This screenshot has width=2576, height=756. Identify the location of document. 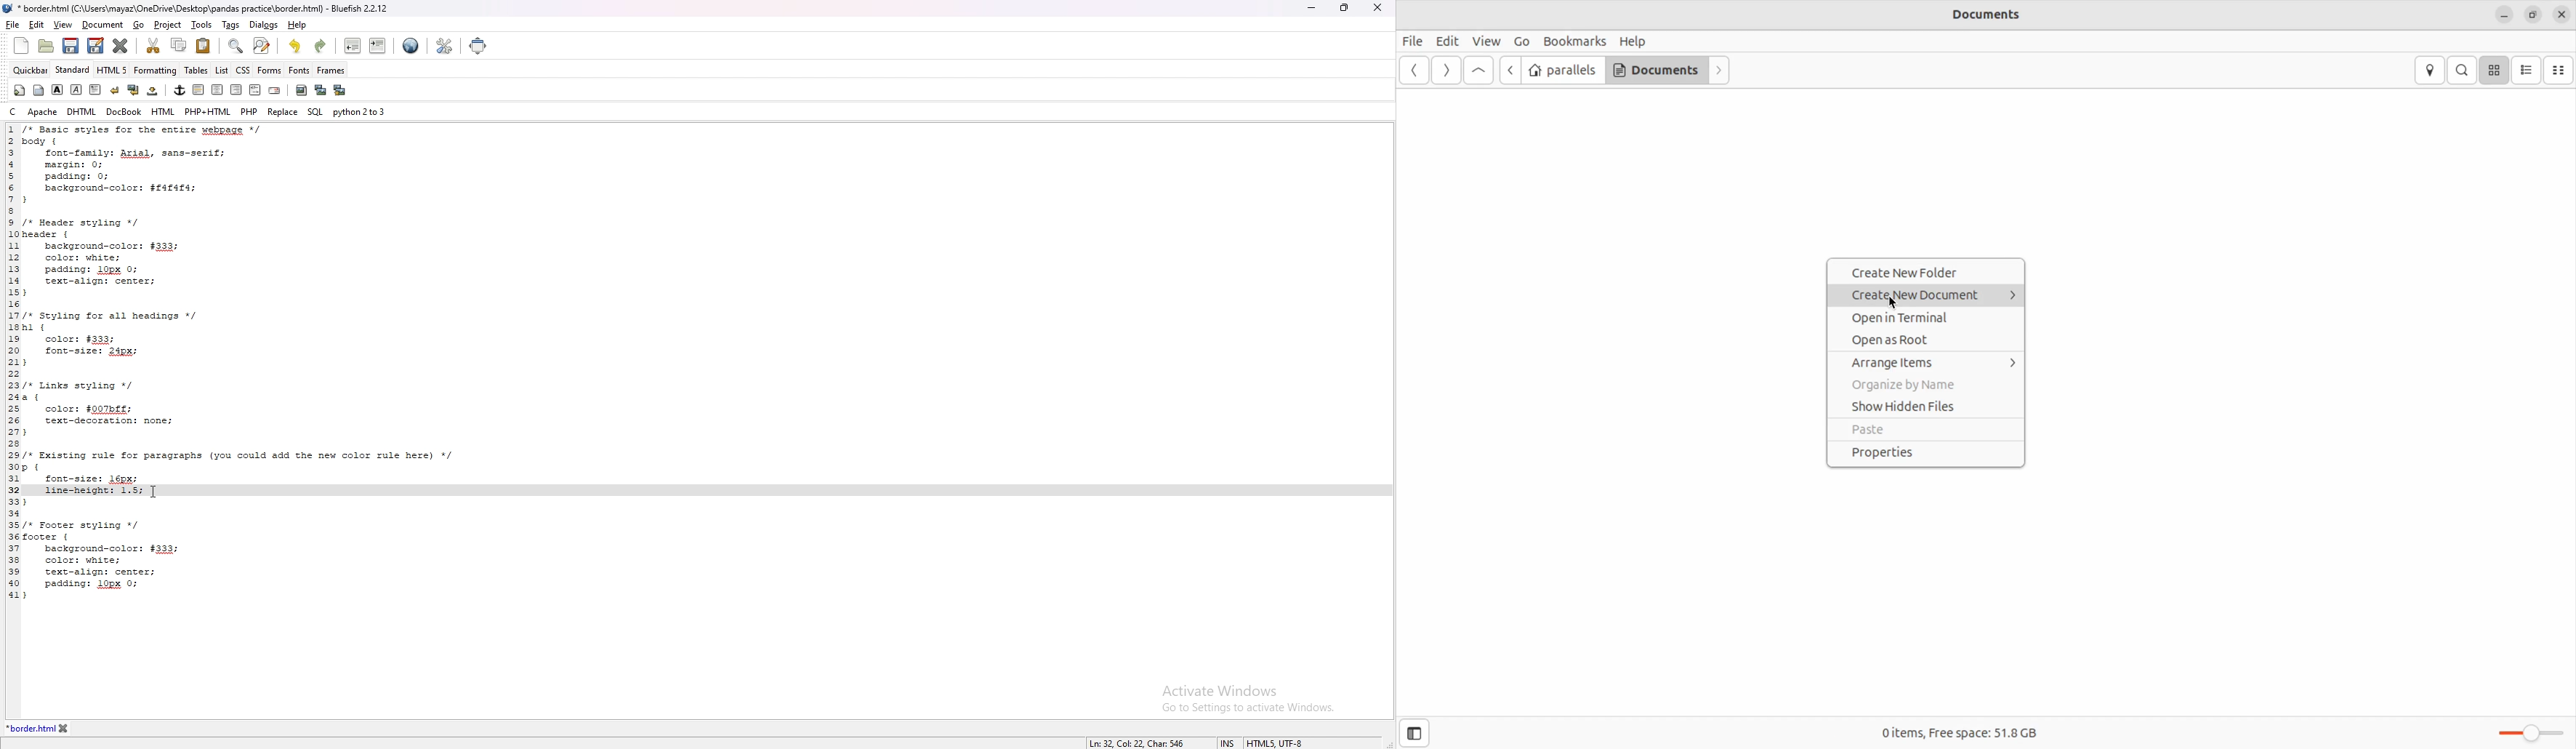
(102, 25).